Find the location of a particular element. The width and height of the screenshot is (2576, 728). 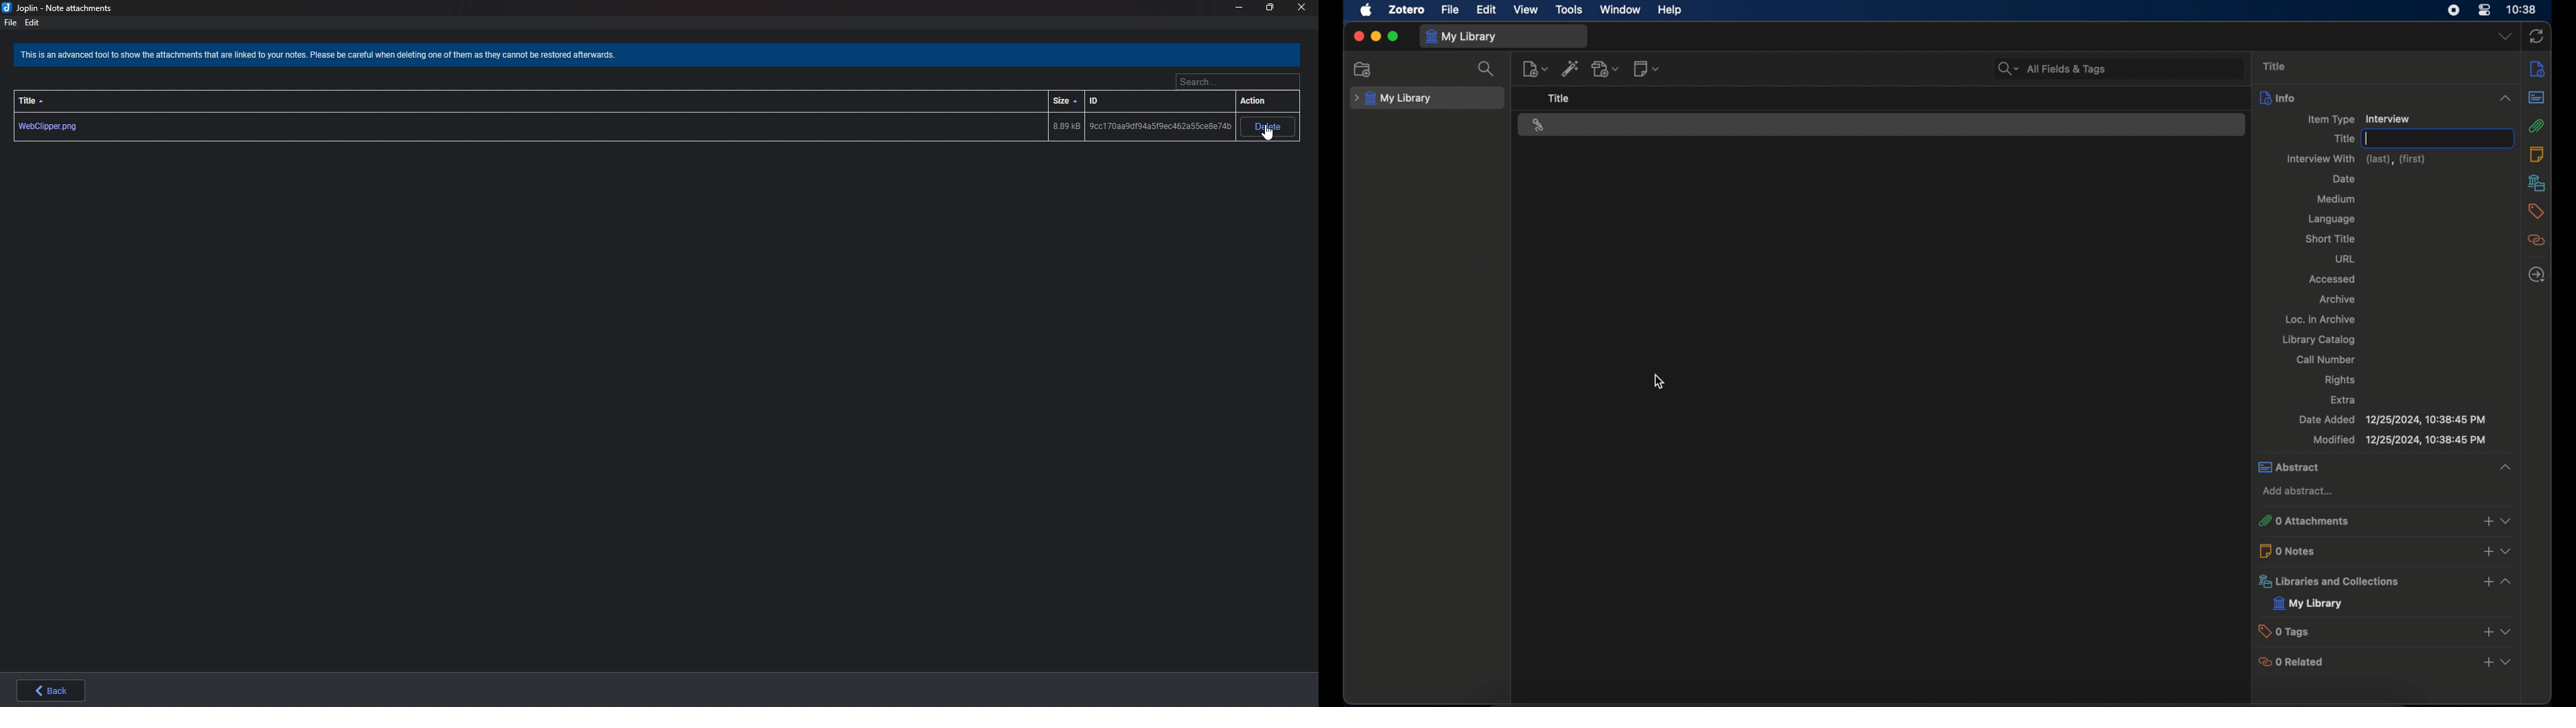

size is located at coordinates (1064, 101).